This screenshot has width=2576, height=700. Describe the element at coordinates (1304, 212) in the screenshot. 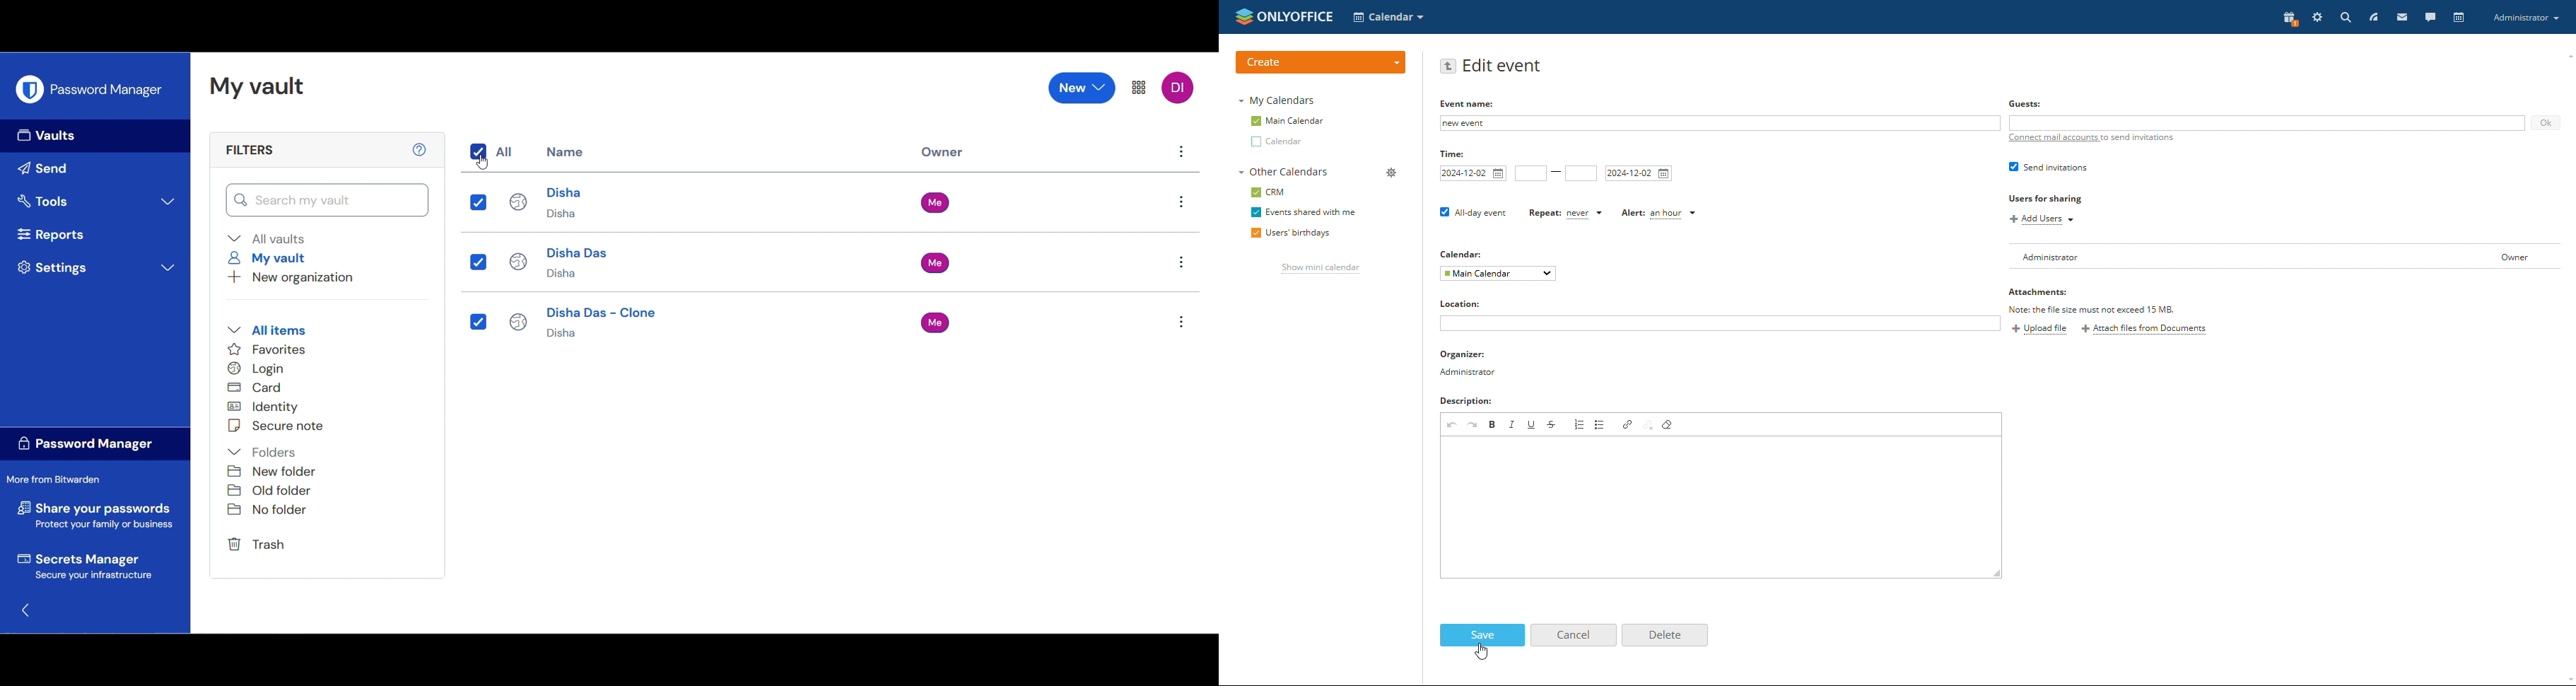

I see `events shared with me` at that location.